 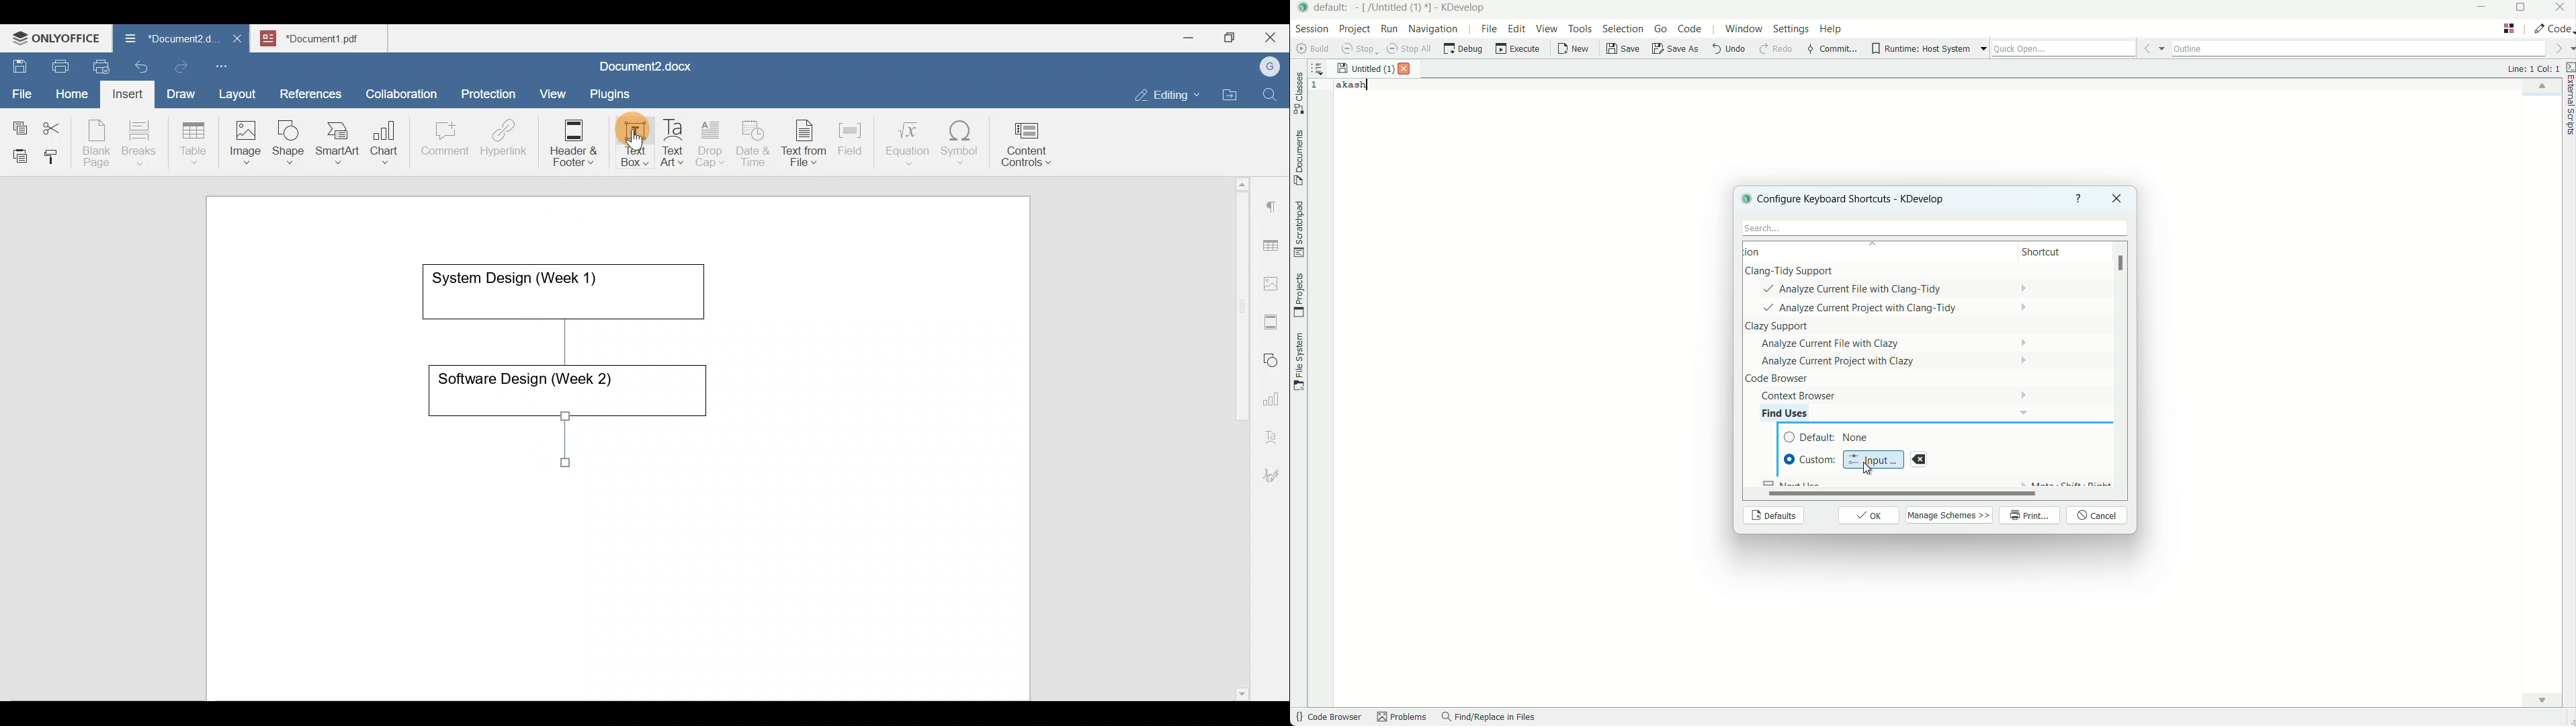 What do you see at coordinates (98, 143) in the screenshot?
I see `Blank page` at bounding box center [98, 143].